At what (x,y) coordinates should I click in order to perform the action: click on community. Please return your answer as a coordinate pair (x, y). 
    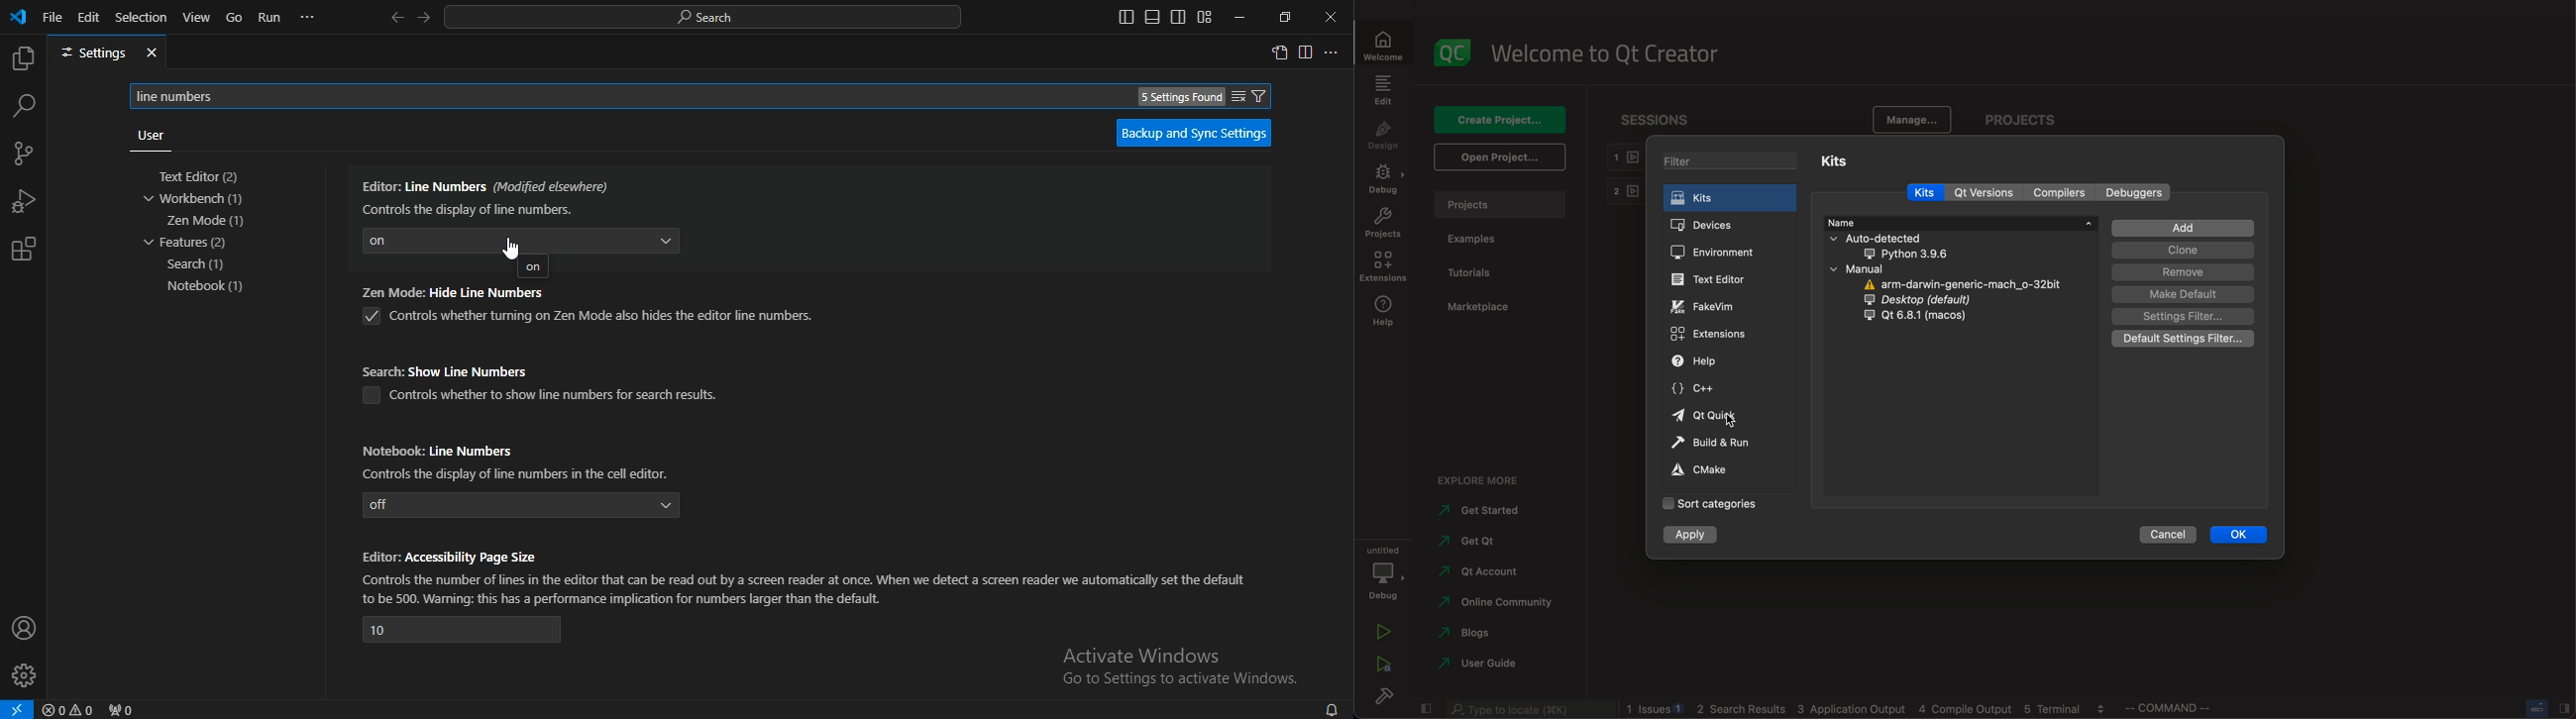
    Looking at the image, I should click on (1505, 602).